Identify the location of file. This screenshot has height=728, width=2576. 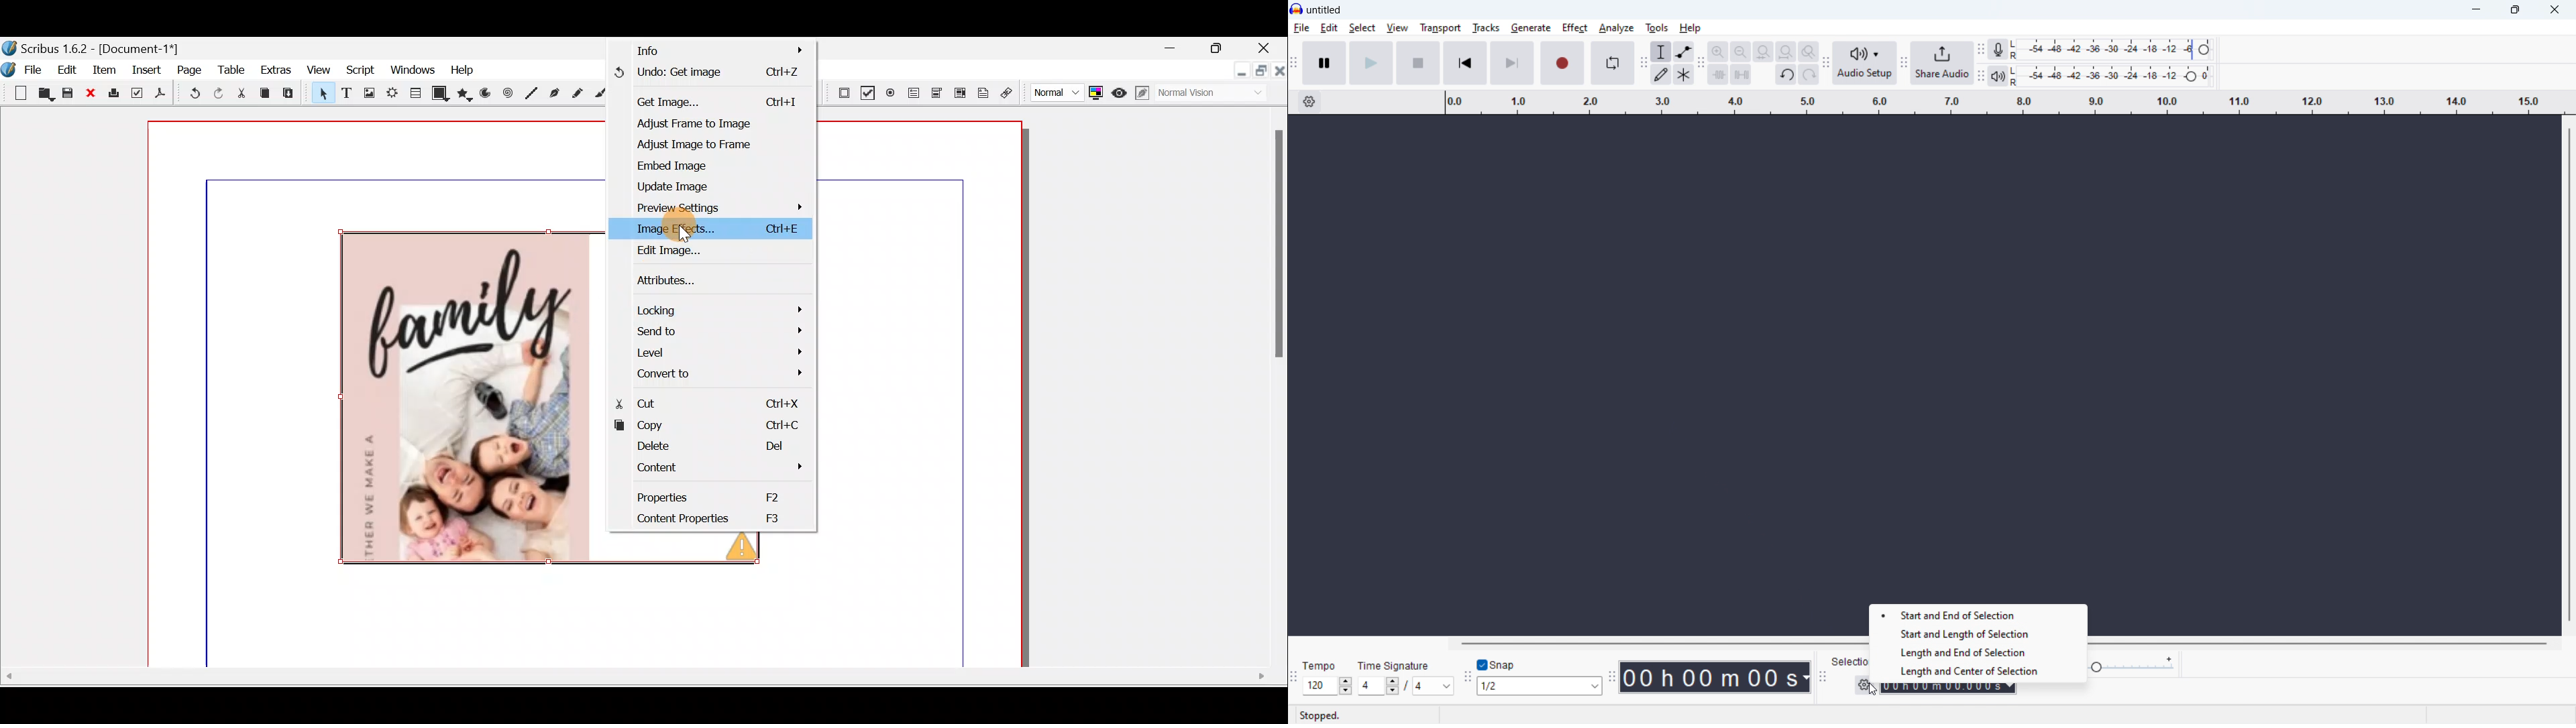
(1301, 28).